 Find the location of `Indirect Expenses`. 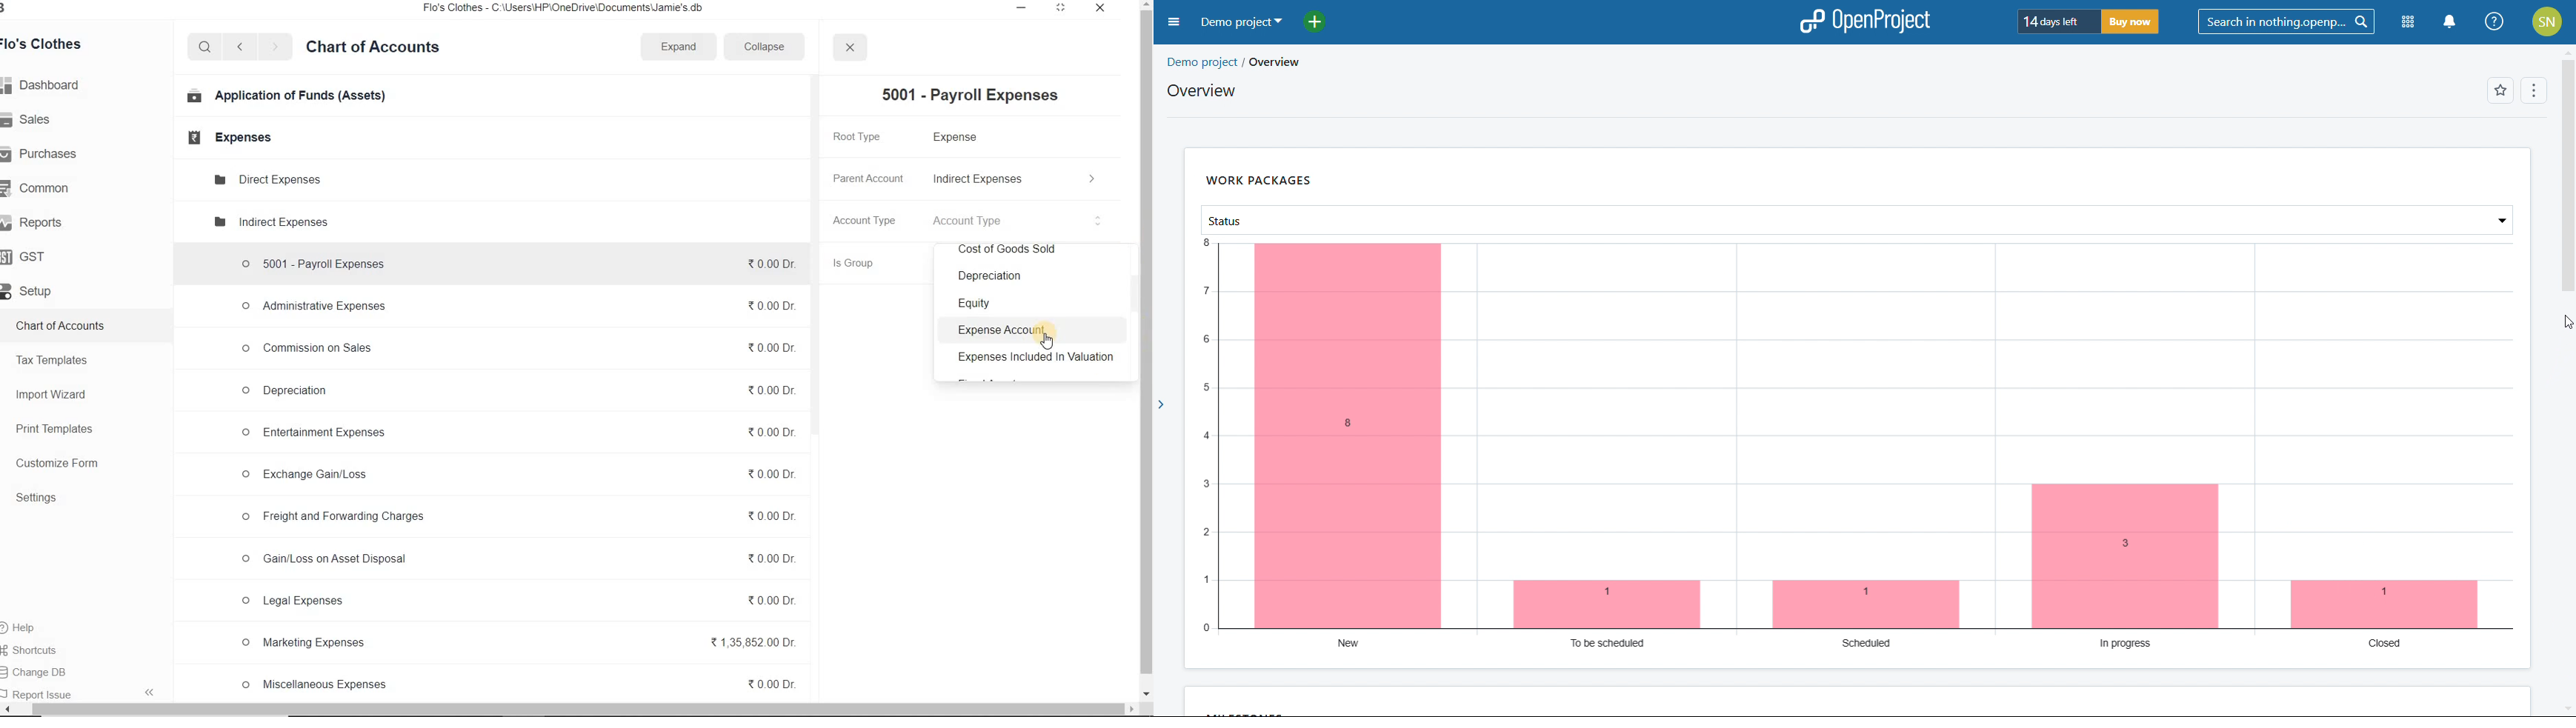

Indirect Expenses is located at coordinates (1015, 179).